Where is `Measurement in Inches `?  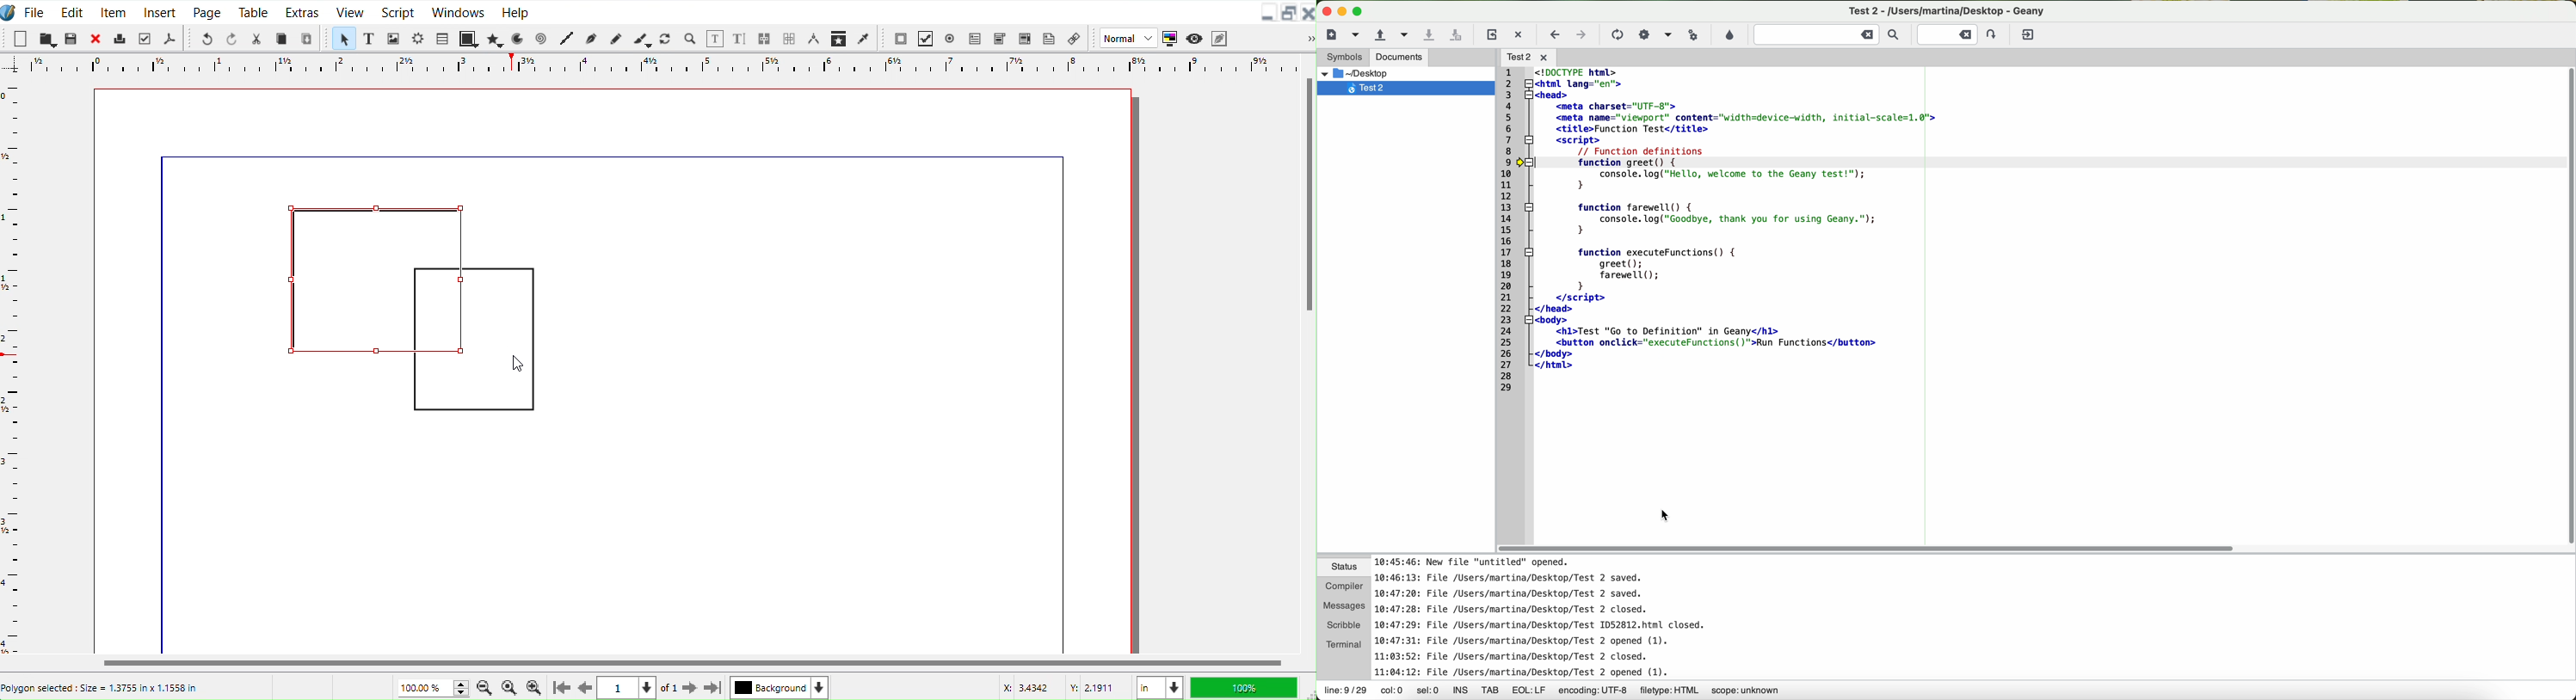 Measurement in Inches  is located at coordinates (1160, 687).